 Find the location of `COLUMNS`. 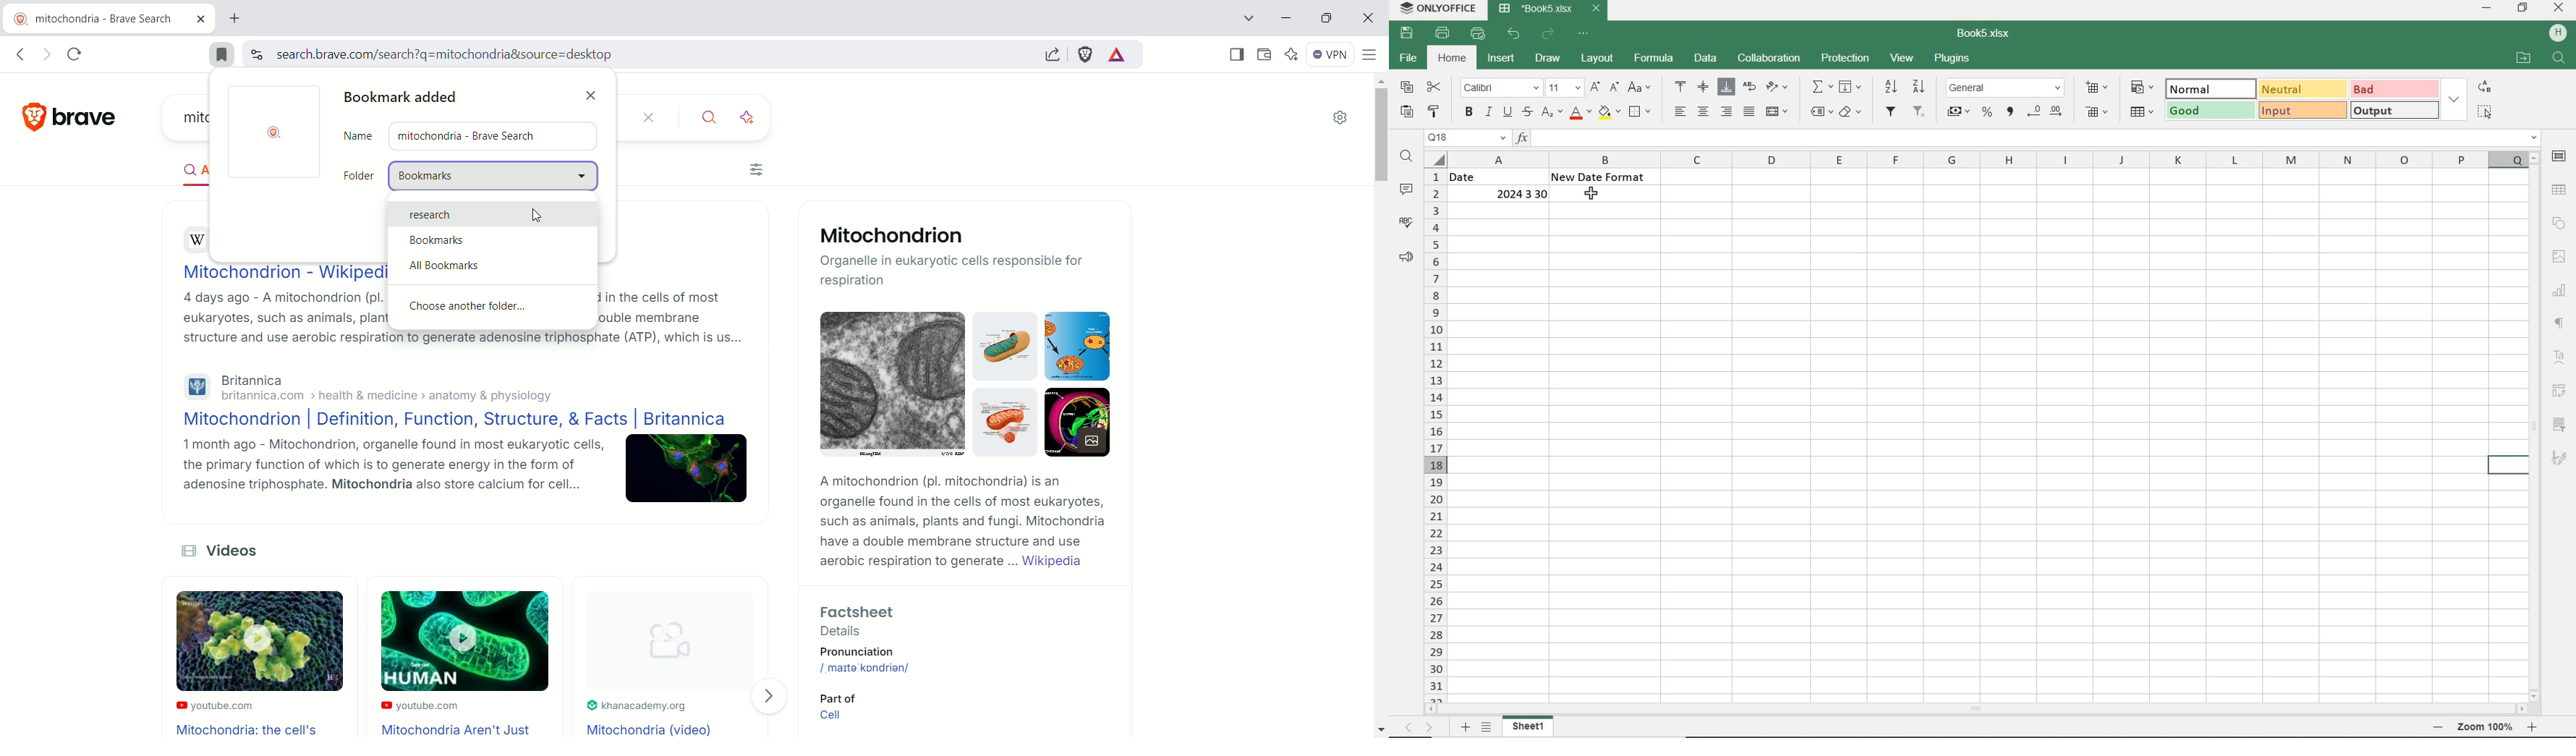

COLUMNS is located at coordinates (1988, 158).